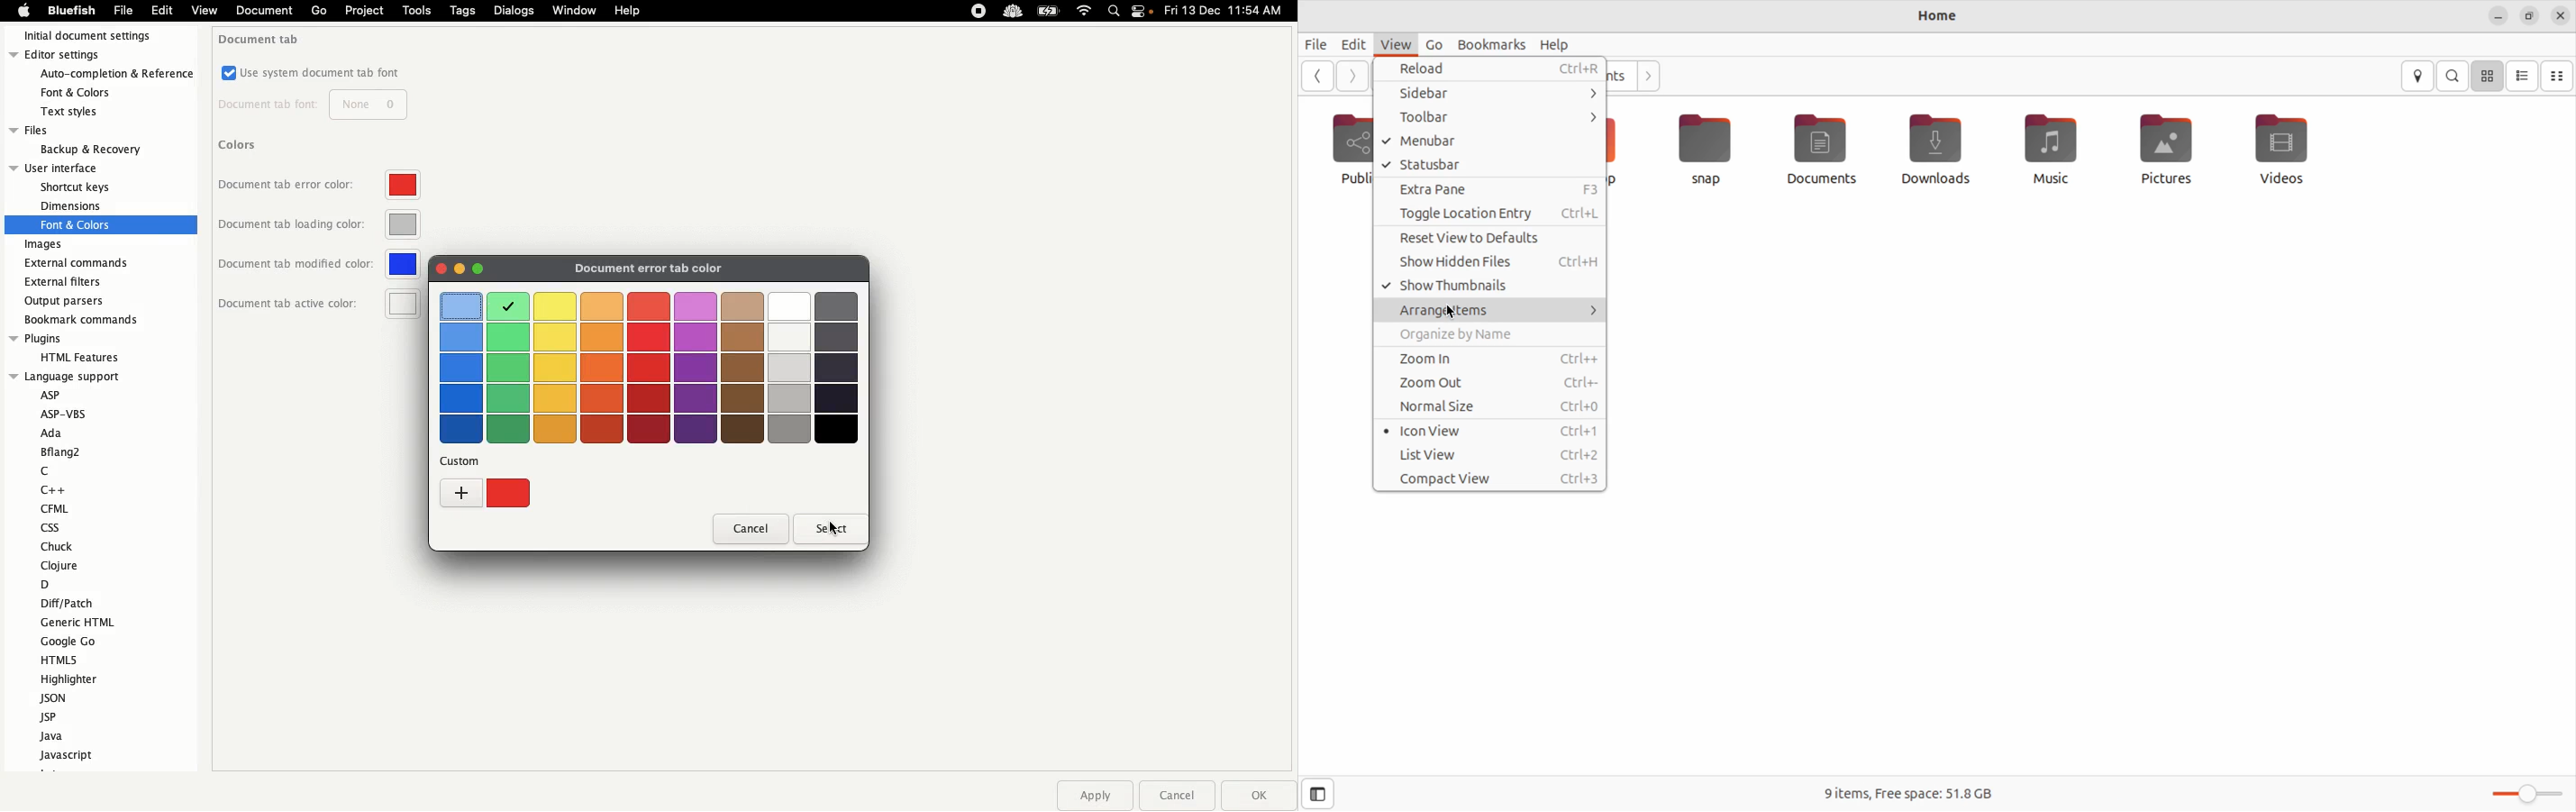  I want to click on file, so click(1317, 44).